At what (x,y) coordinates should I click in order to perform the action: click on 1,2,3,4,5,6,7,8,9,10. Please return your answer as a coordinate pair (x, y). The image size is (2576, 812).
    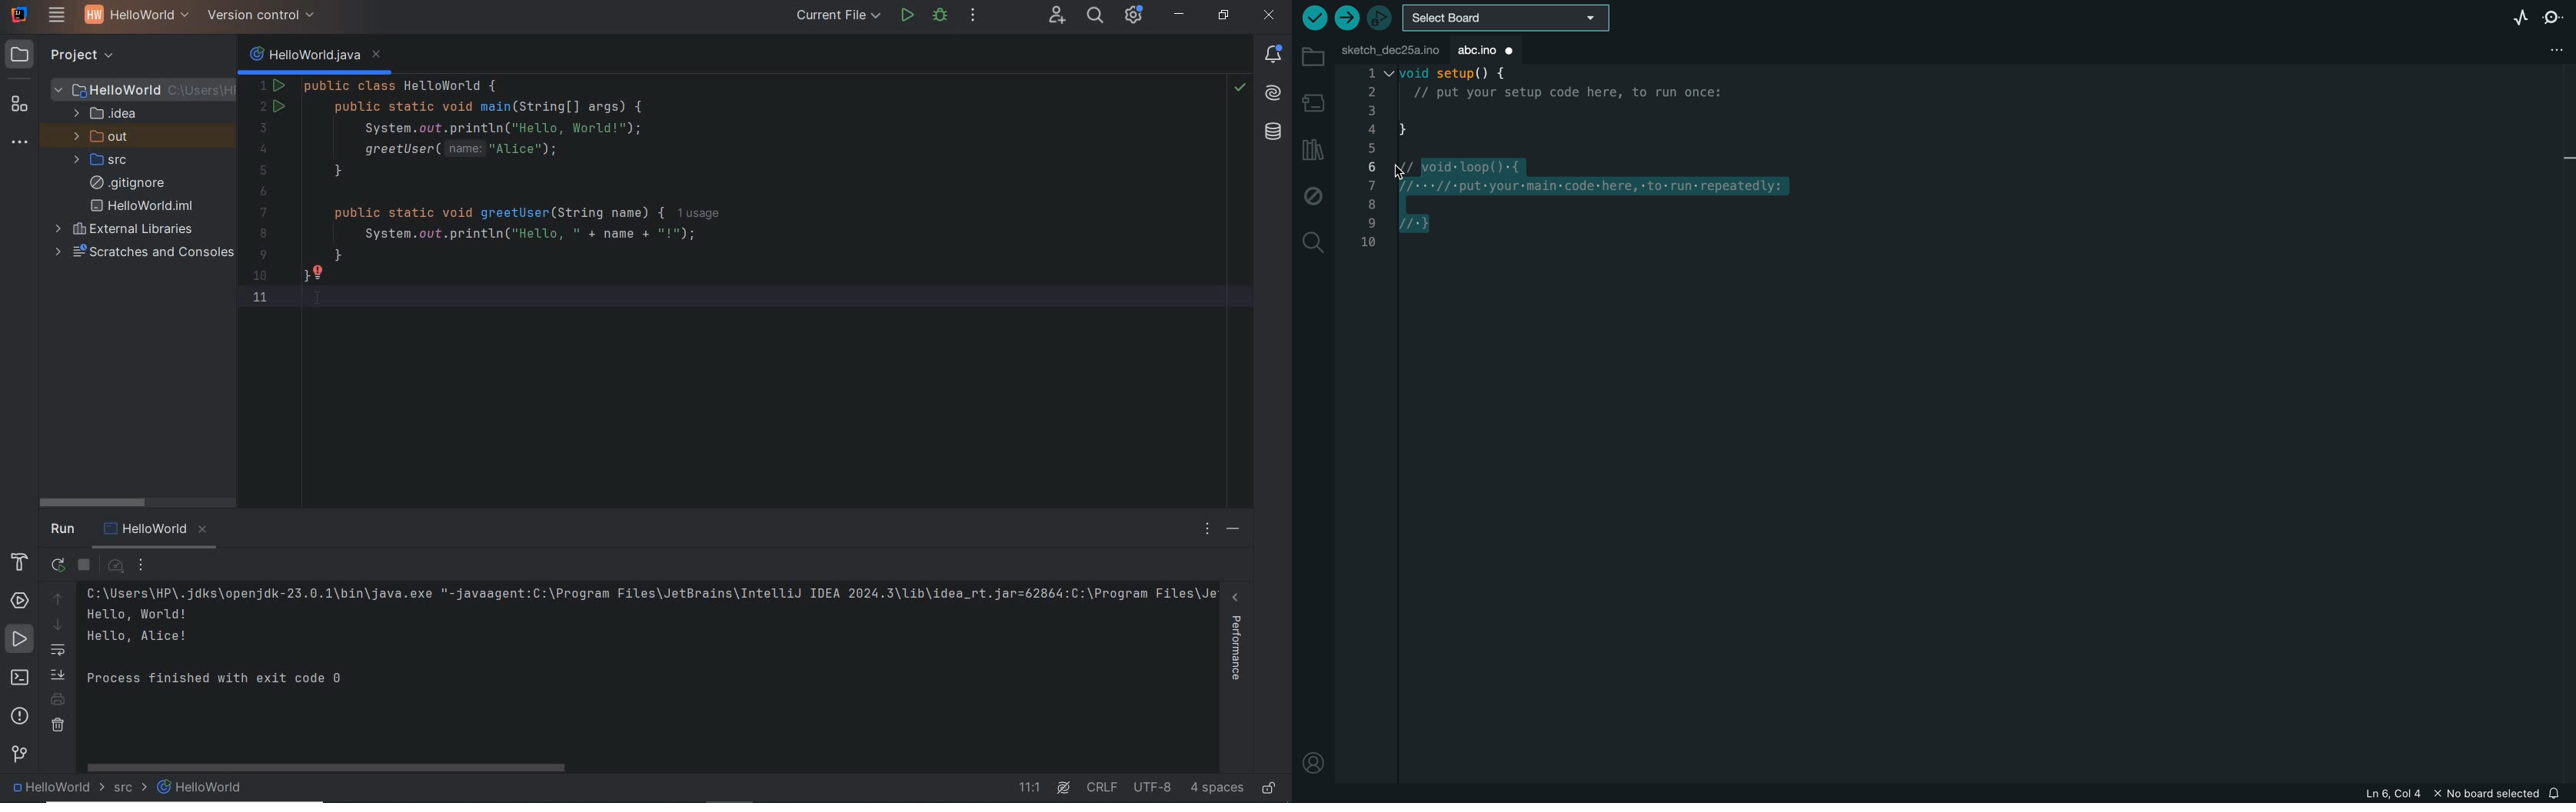
    Looking at the image, I should click on (1369, 164).